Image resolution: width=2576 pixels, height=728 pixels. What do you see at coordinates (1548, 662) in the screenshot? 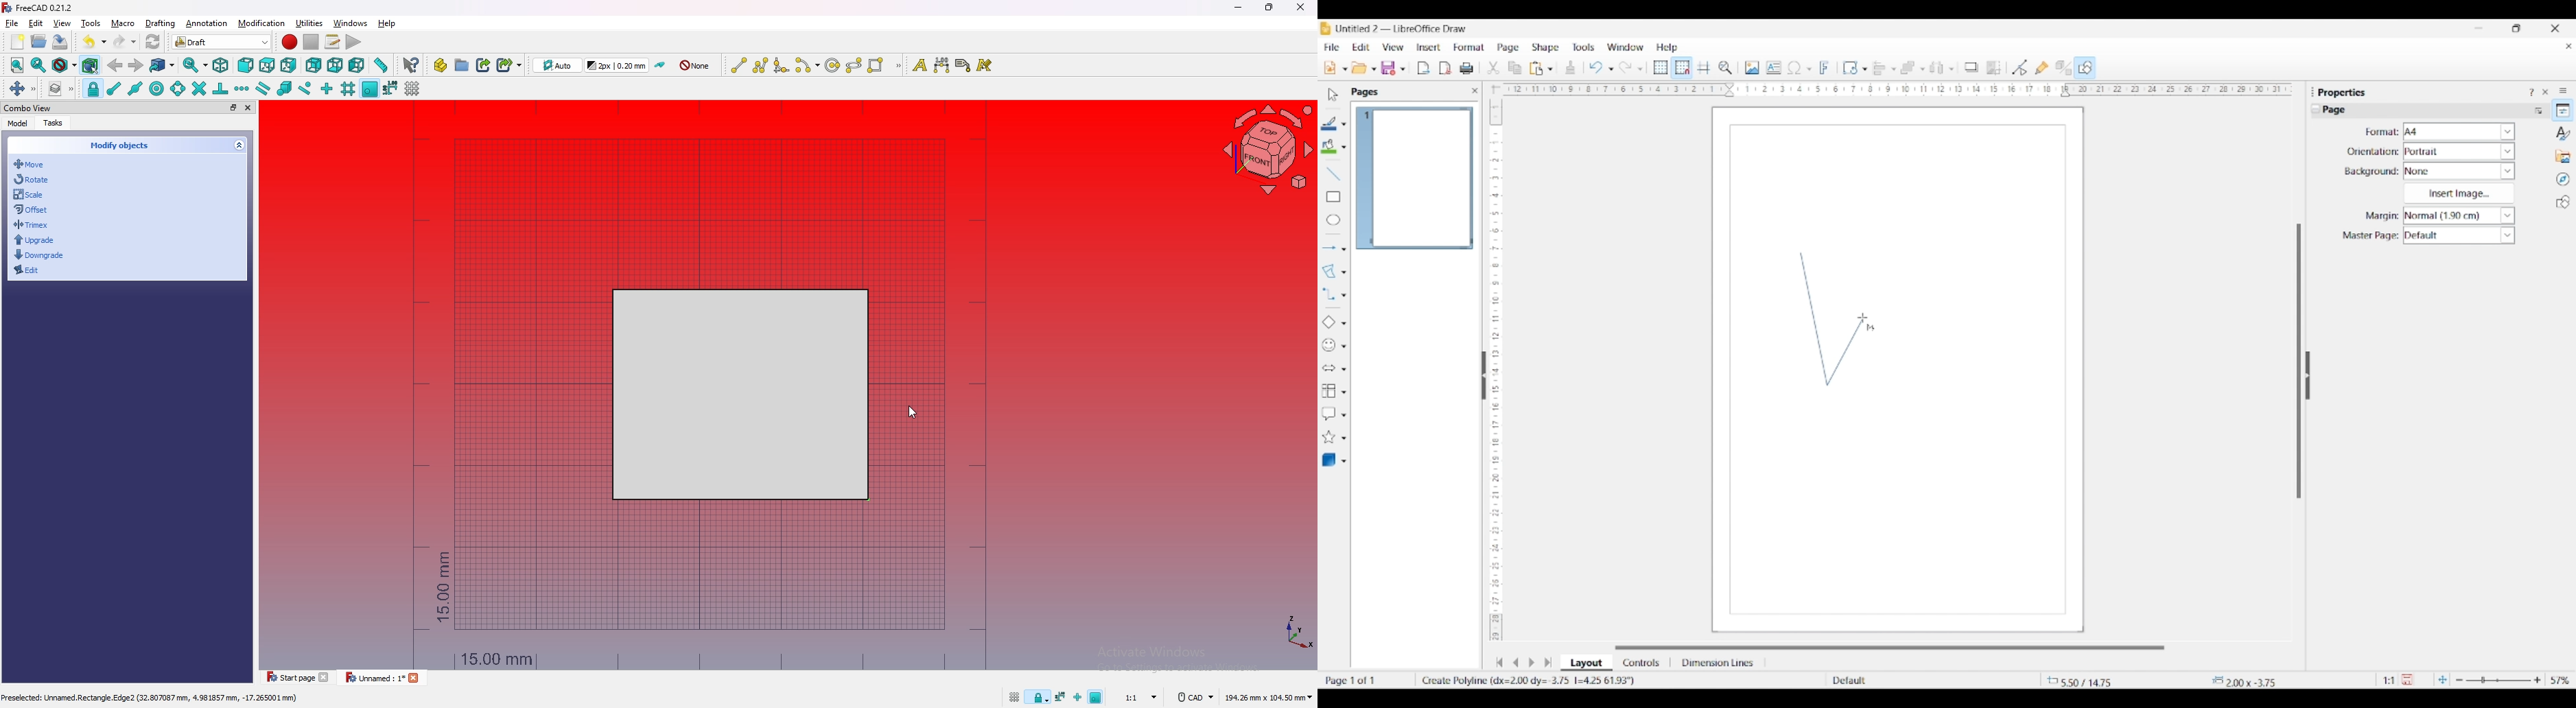
I see `Jump to the last slide` at bounding box center [1548, 662].